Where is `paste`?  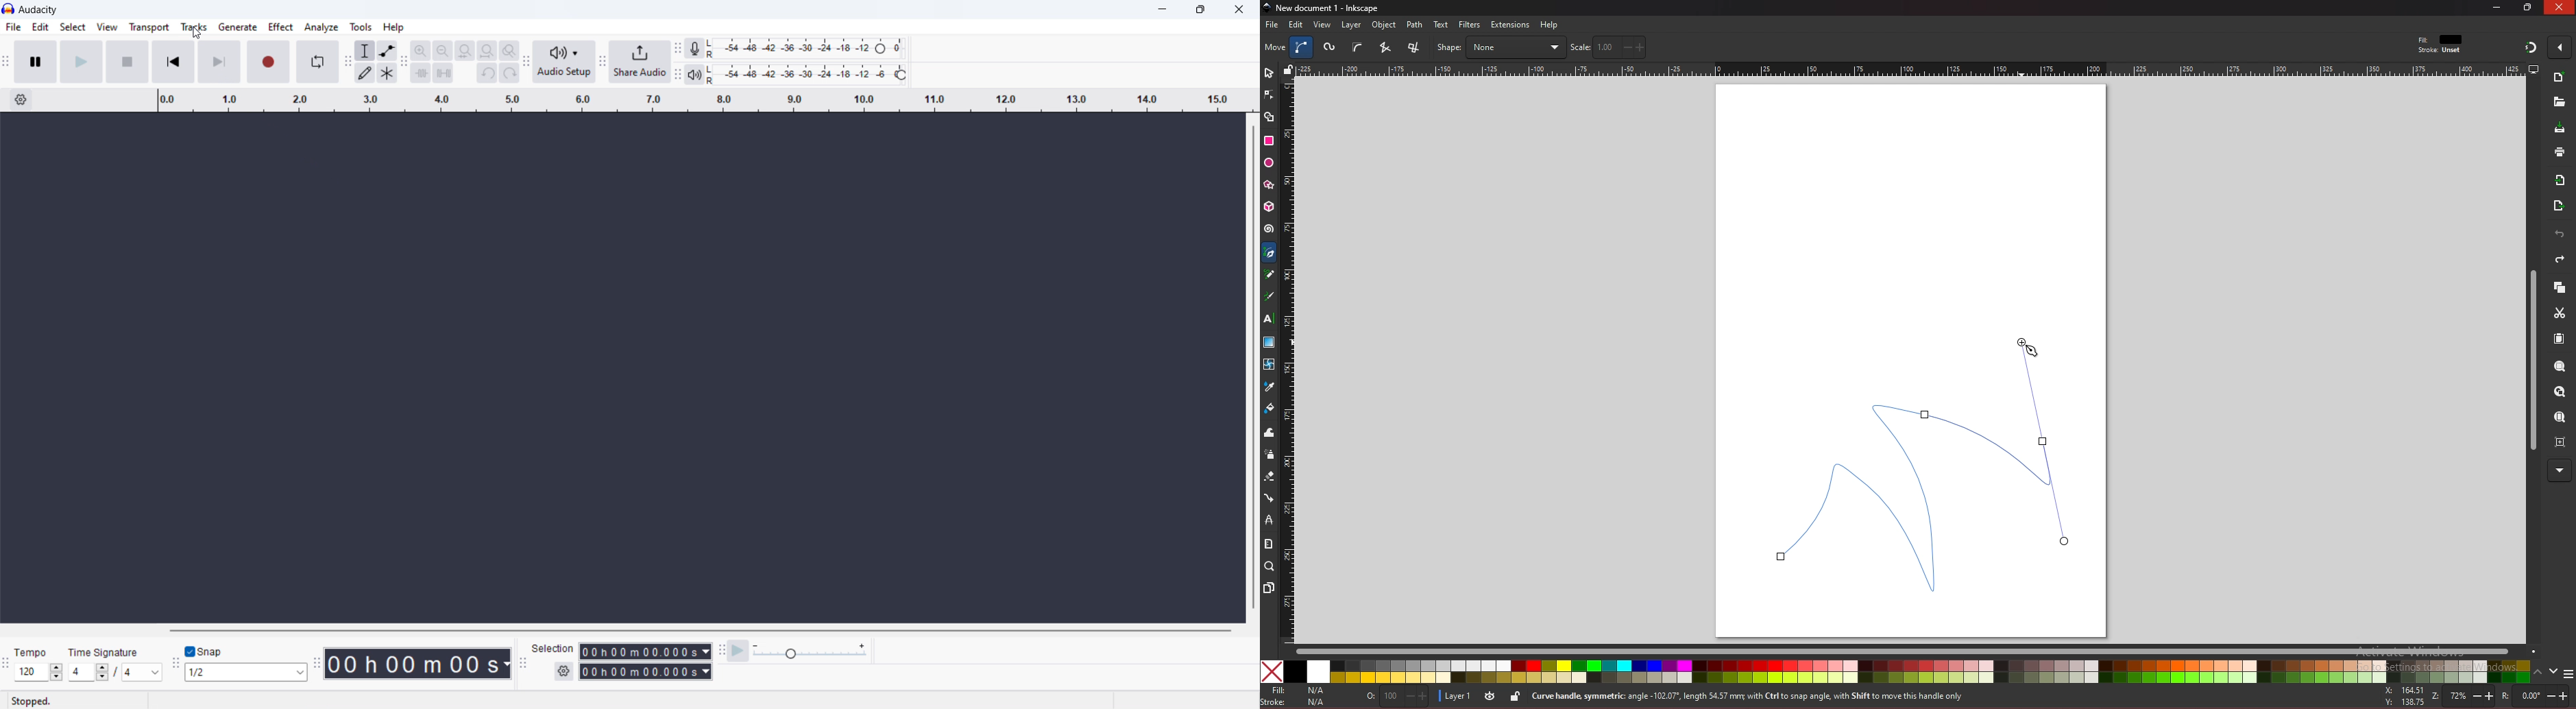
paste is located at coordinates (2559, 339).